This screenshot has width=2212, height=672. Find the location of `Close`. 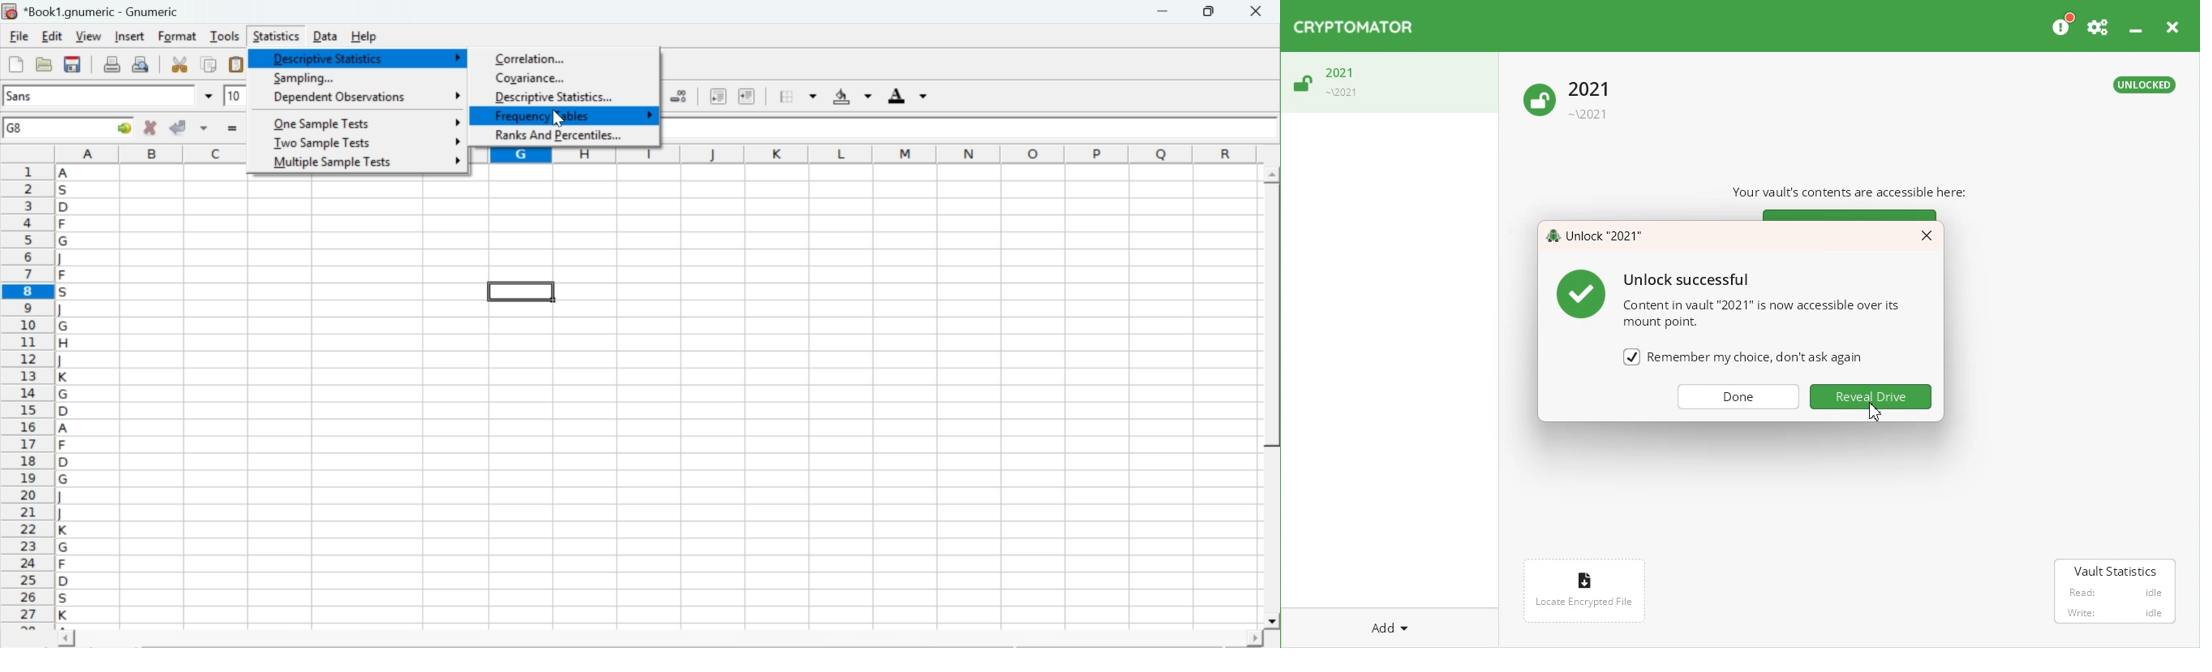

Close is located at coordinates (2172, 24).